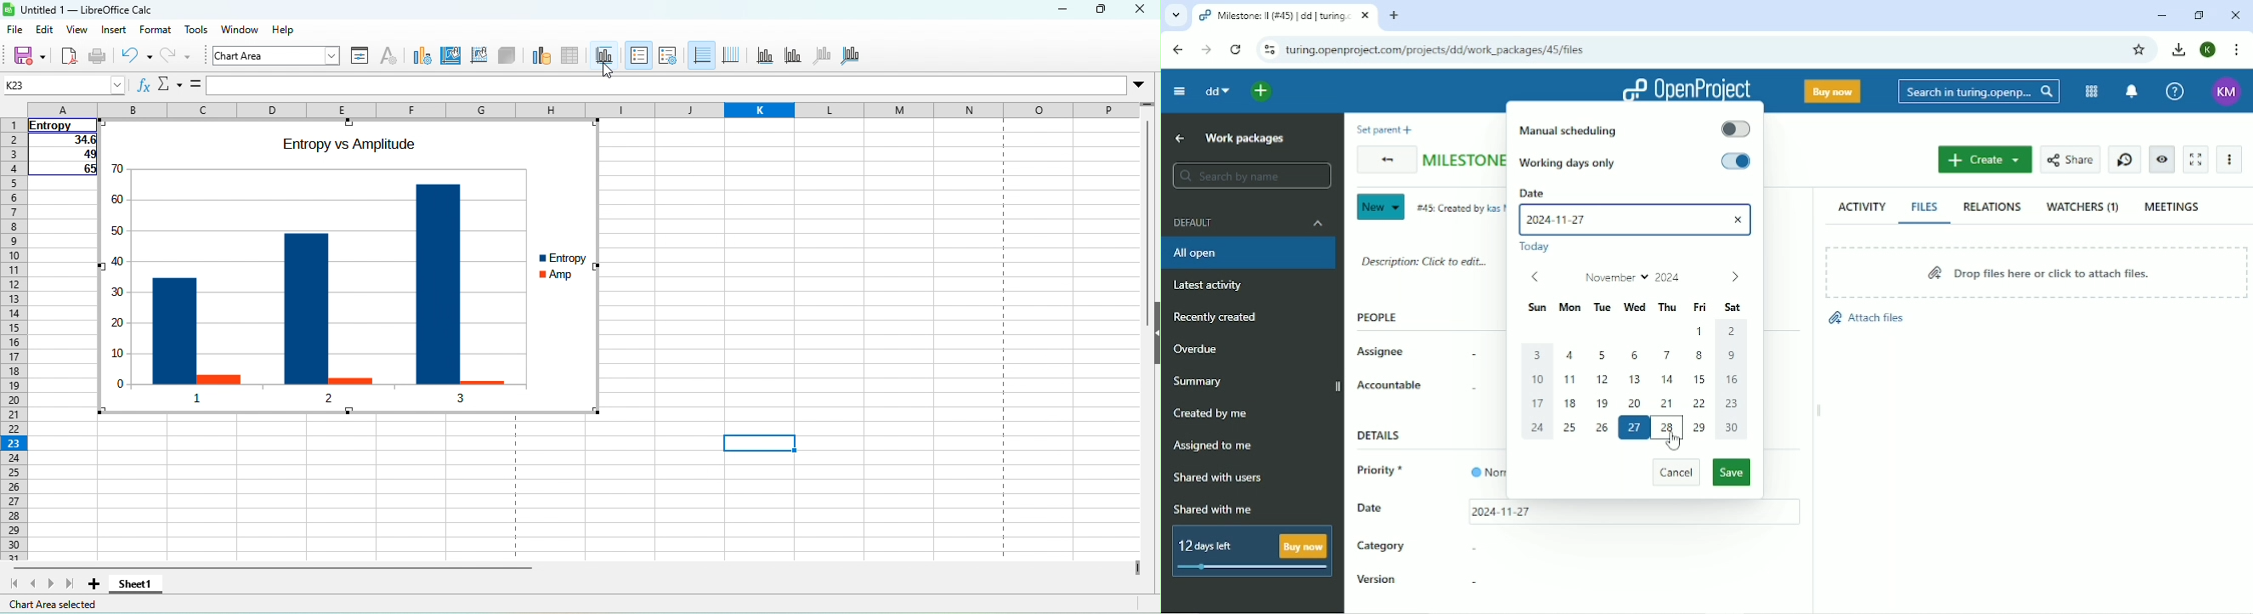 The width and height of the screenshot is (2268, 616). What do you see at coordinates (1635, 382) in the screenshot?
I see `dates in November 2024` at bounding box center [1635, 382].